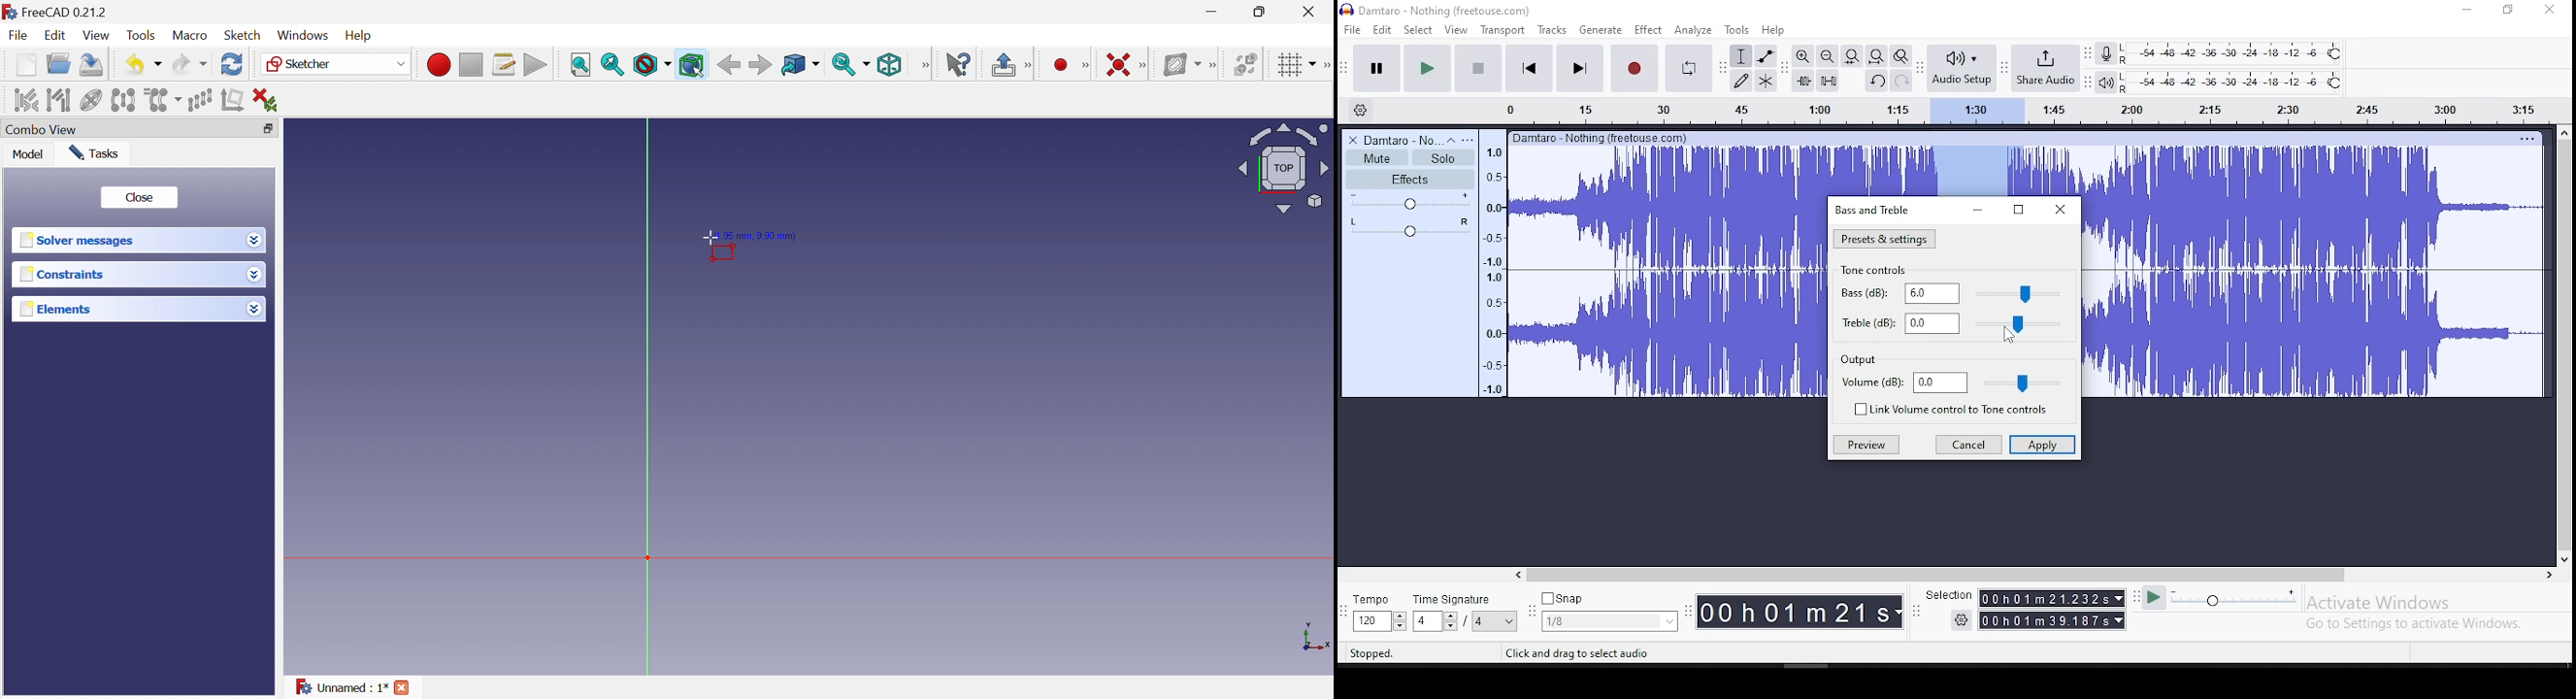 Image resolution: width=2576 pixels, height=700 pixels. Describe the element at coordinates (1899, 57) in the screenshot. I see `zoom toggle` at that location.